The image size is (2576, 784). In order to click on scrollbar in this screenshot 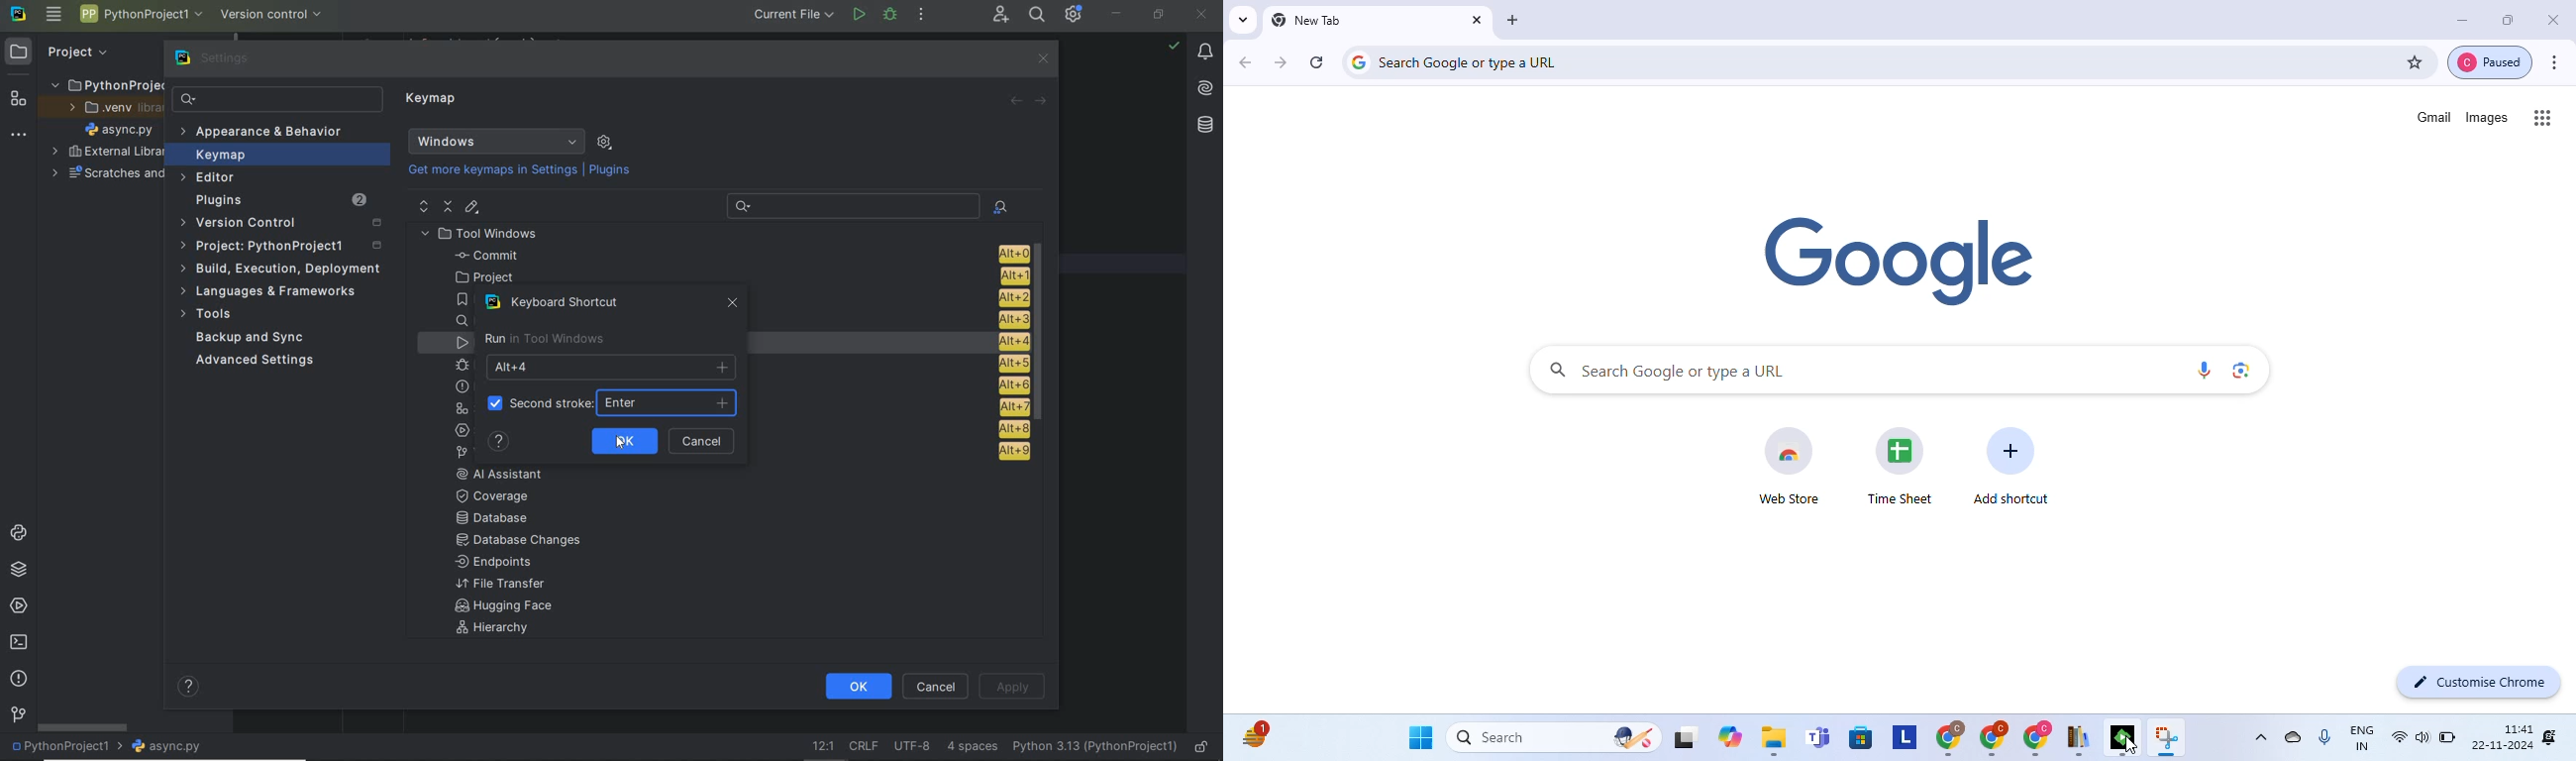, I will do `click(81, 727)`.